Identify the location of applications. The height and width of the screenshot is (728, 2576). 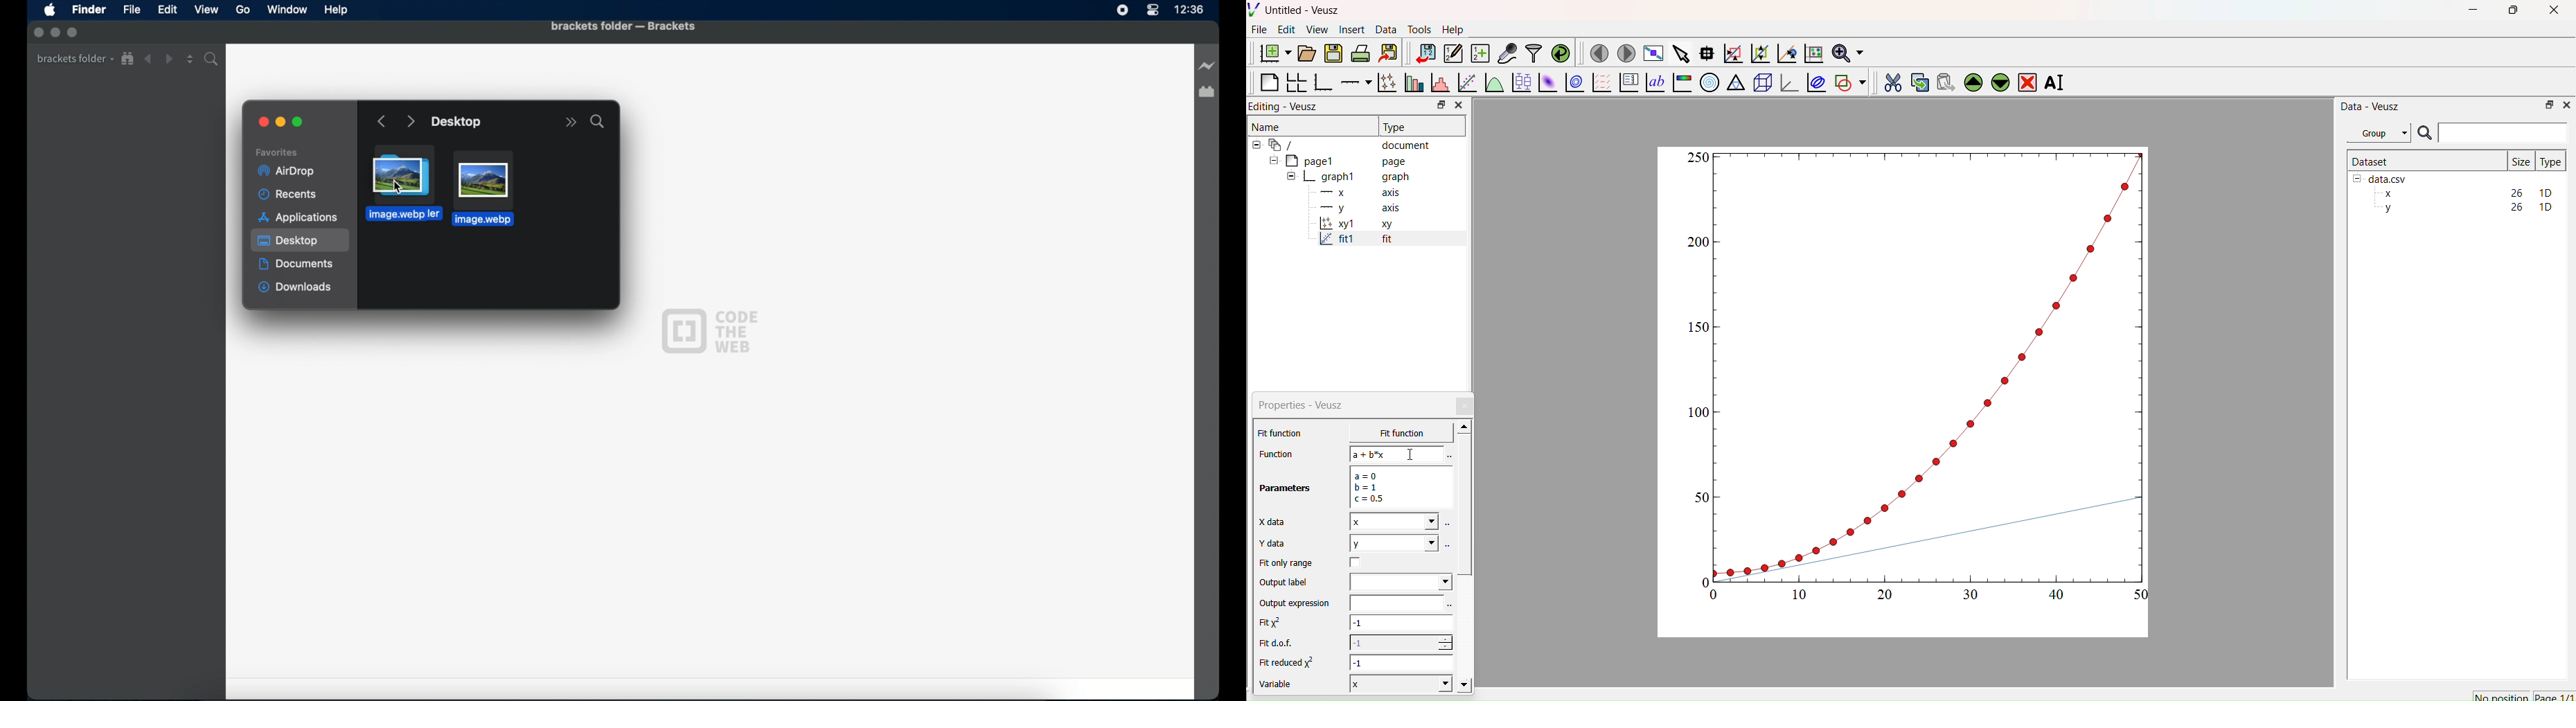
(298, 217).